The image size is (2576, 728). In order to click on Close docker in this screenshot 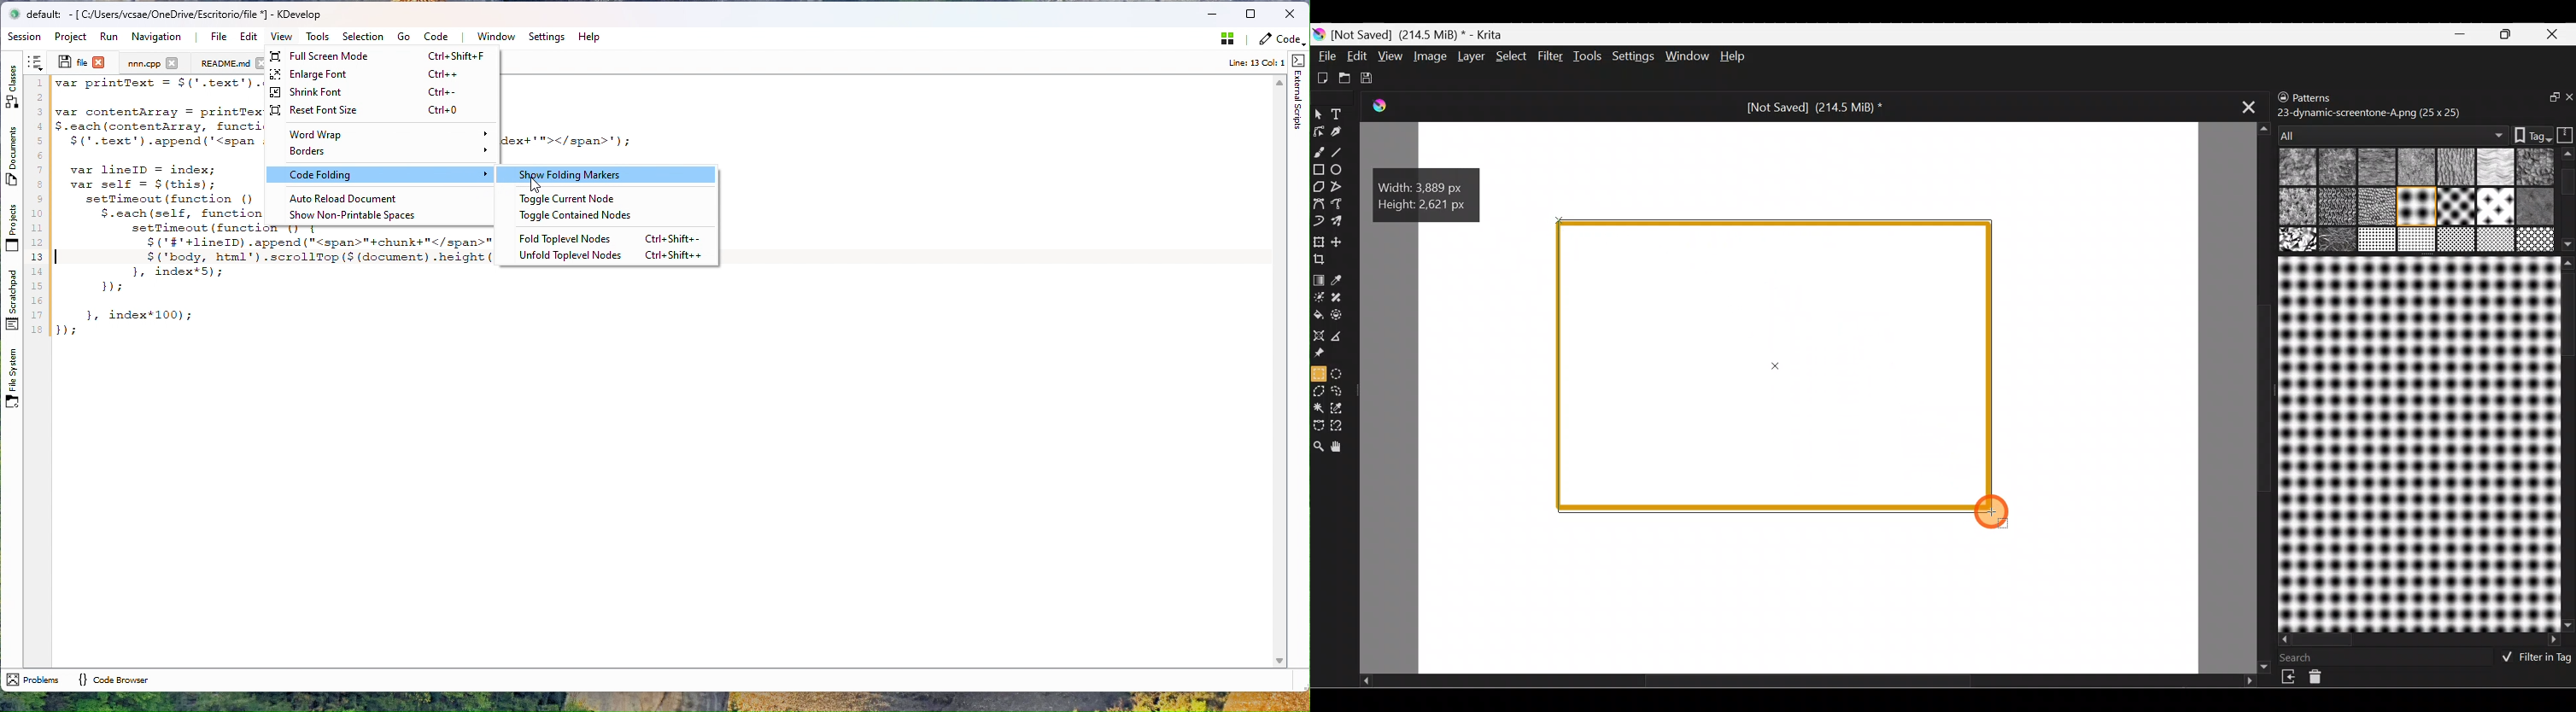, I will do `click(2568, 98)`.